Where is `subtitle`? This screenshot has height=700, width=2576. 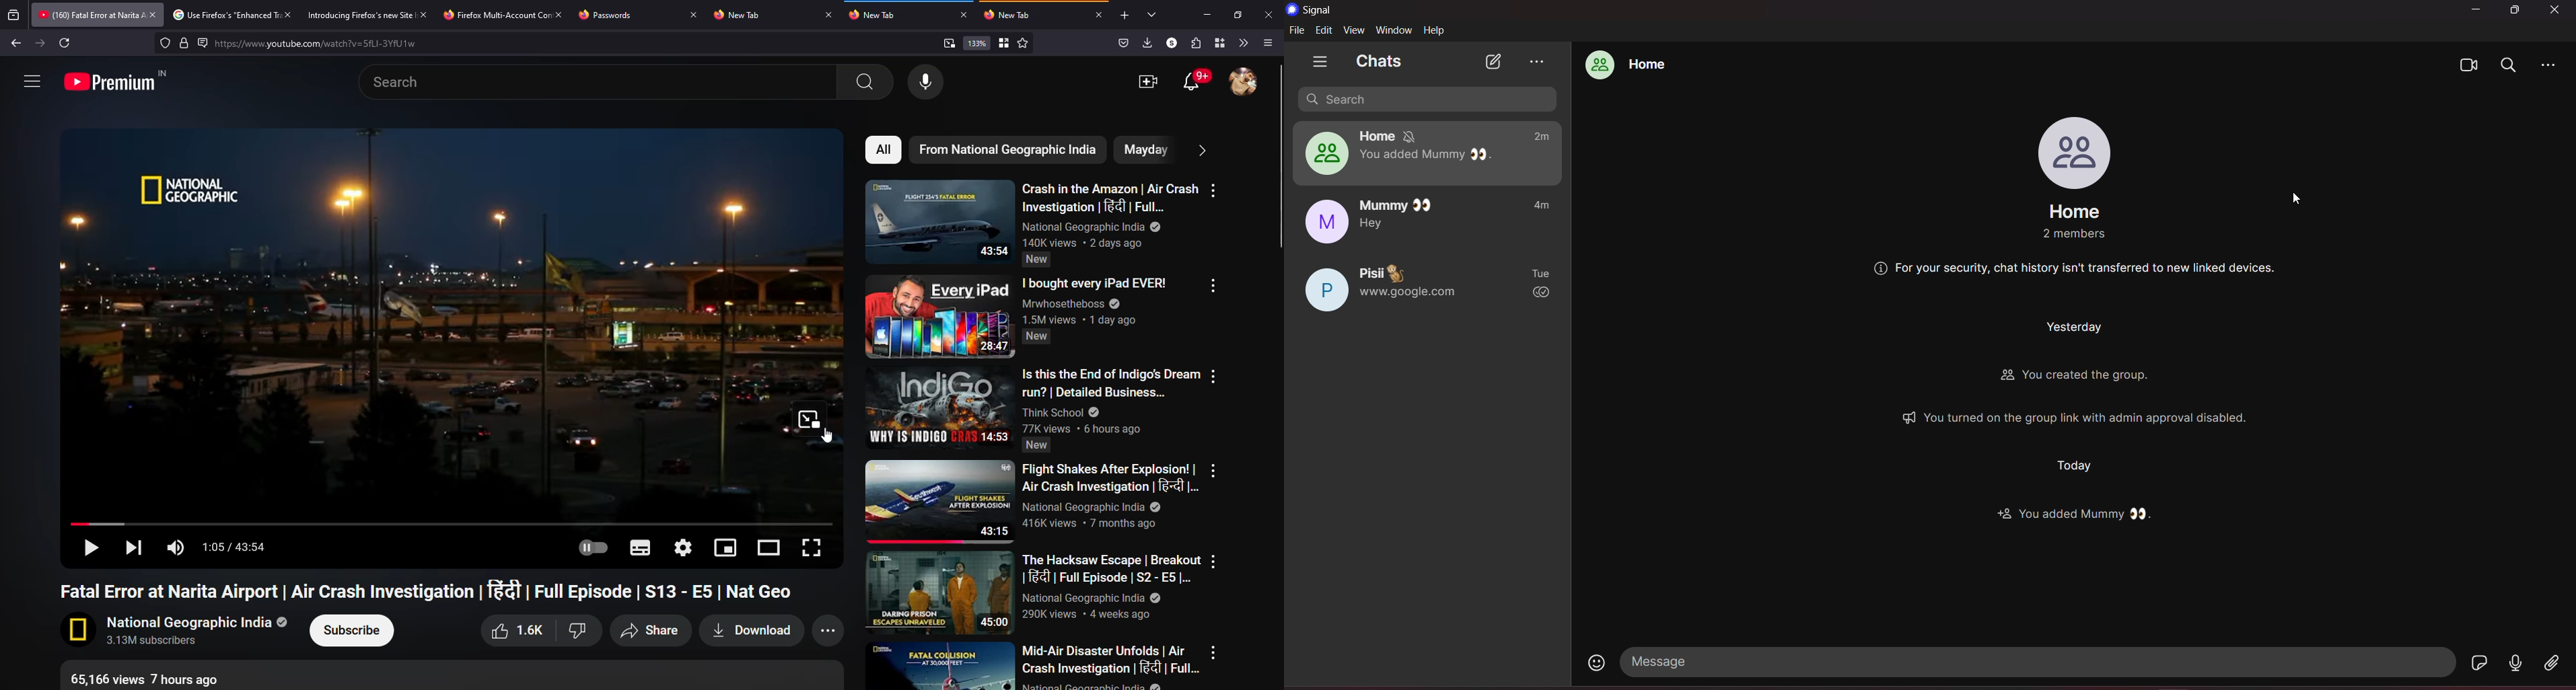 subtitle is located at coordinates (639, 548).